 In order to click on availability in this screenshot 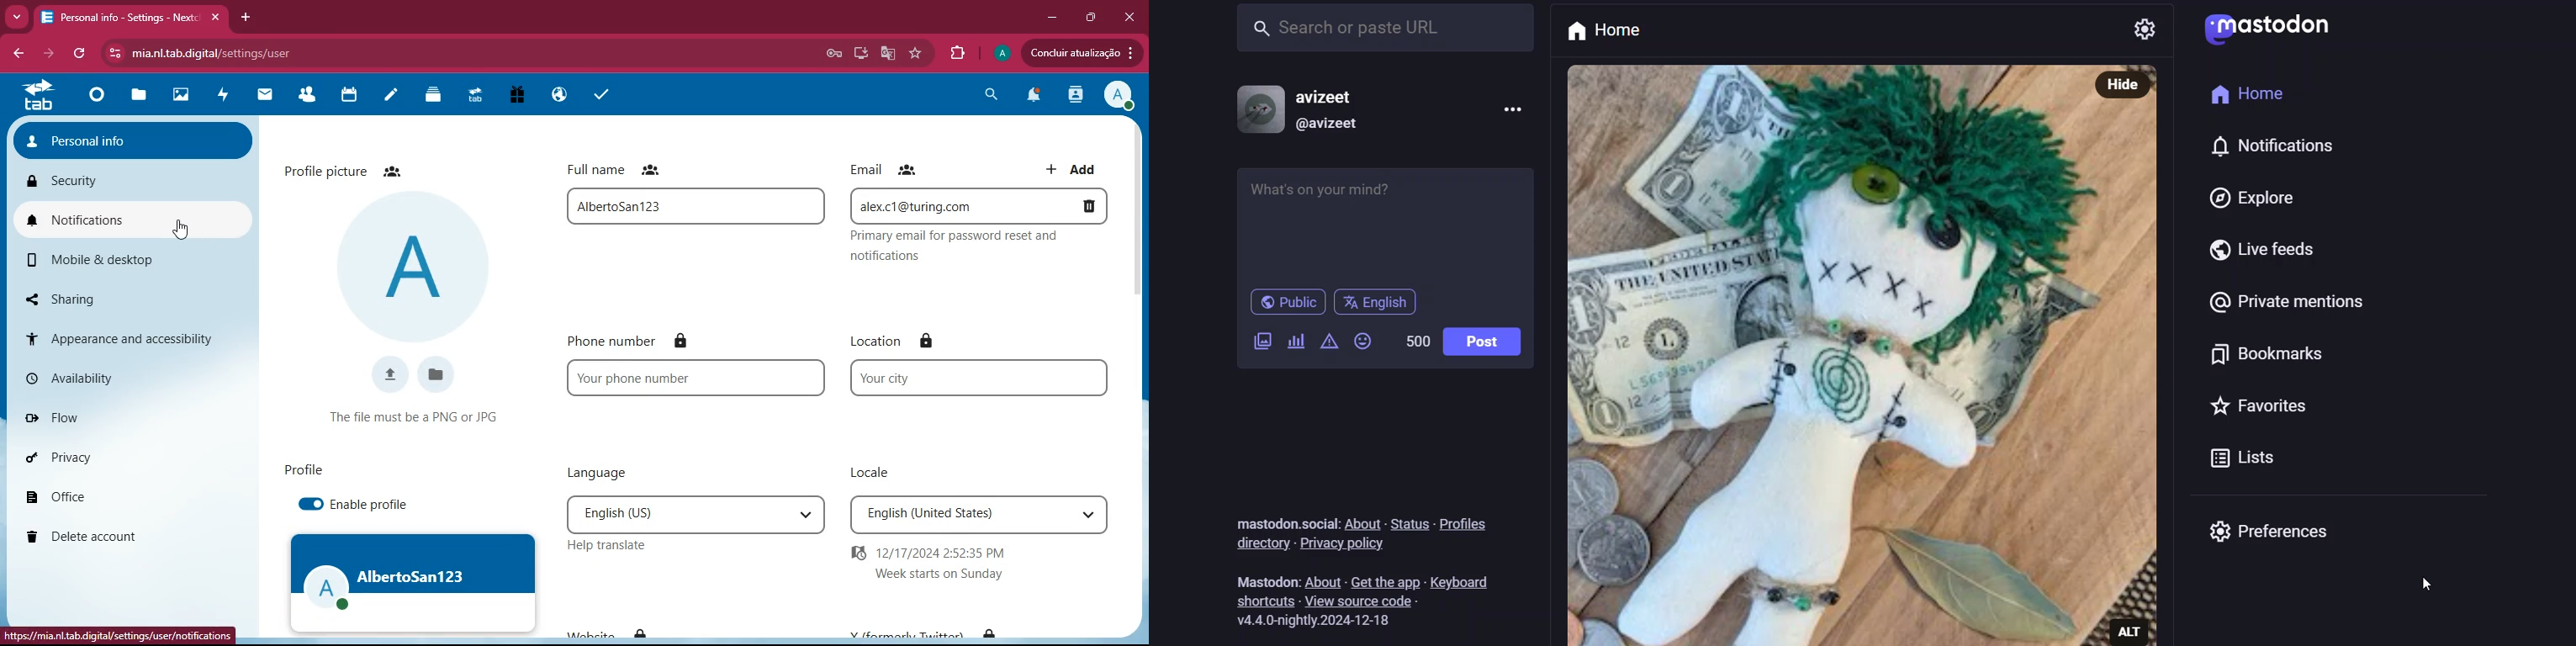, I will do `click(115, 375)`.